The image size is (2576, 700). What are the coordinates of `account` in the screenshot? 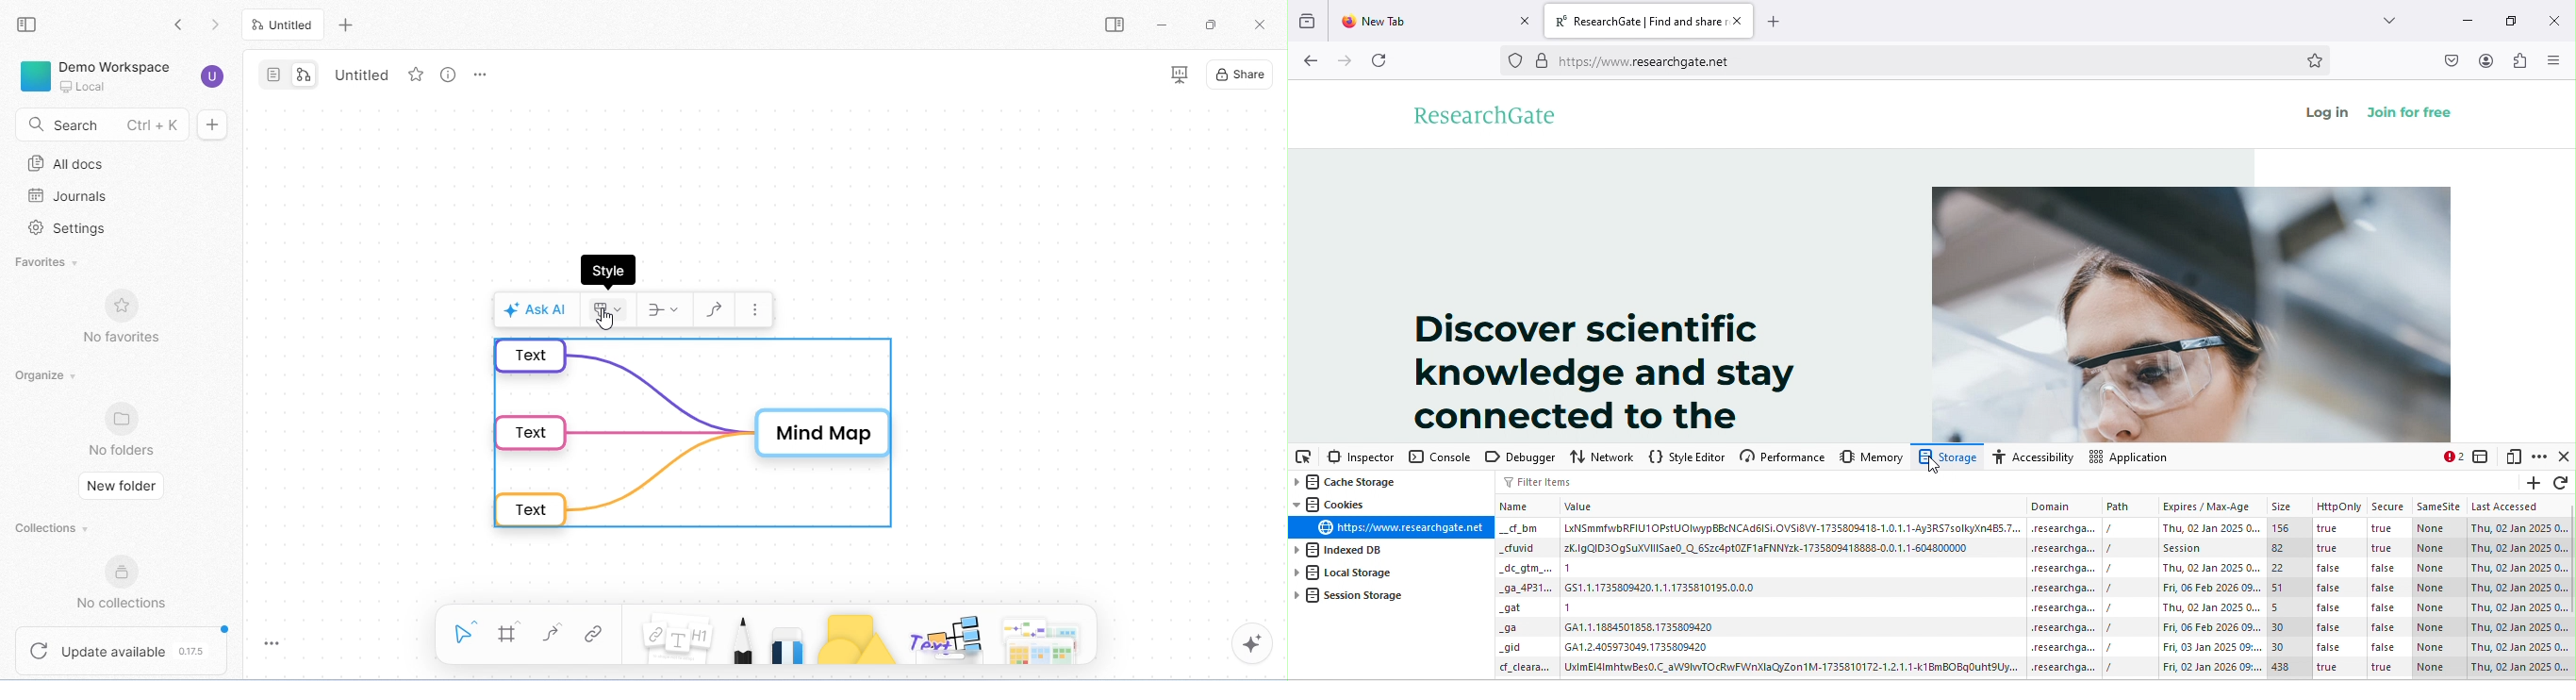 It's located at (211, 75).